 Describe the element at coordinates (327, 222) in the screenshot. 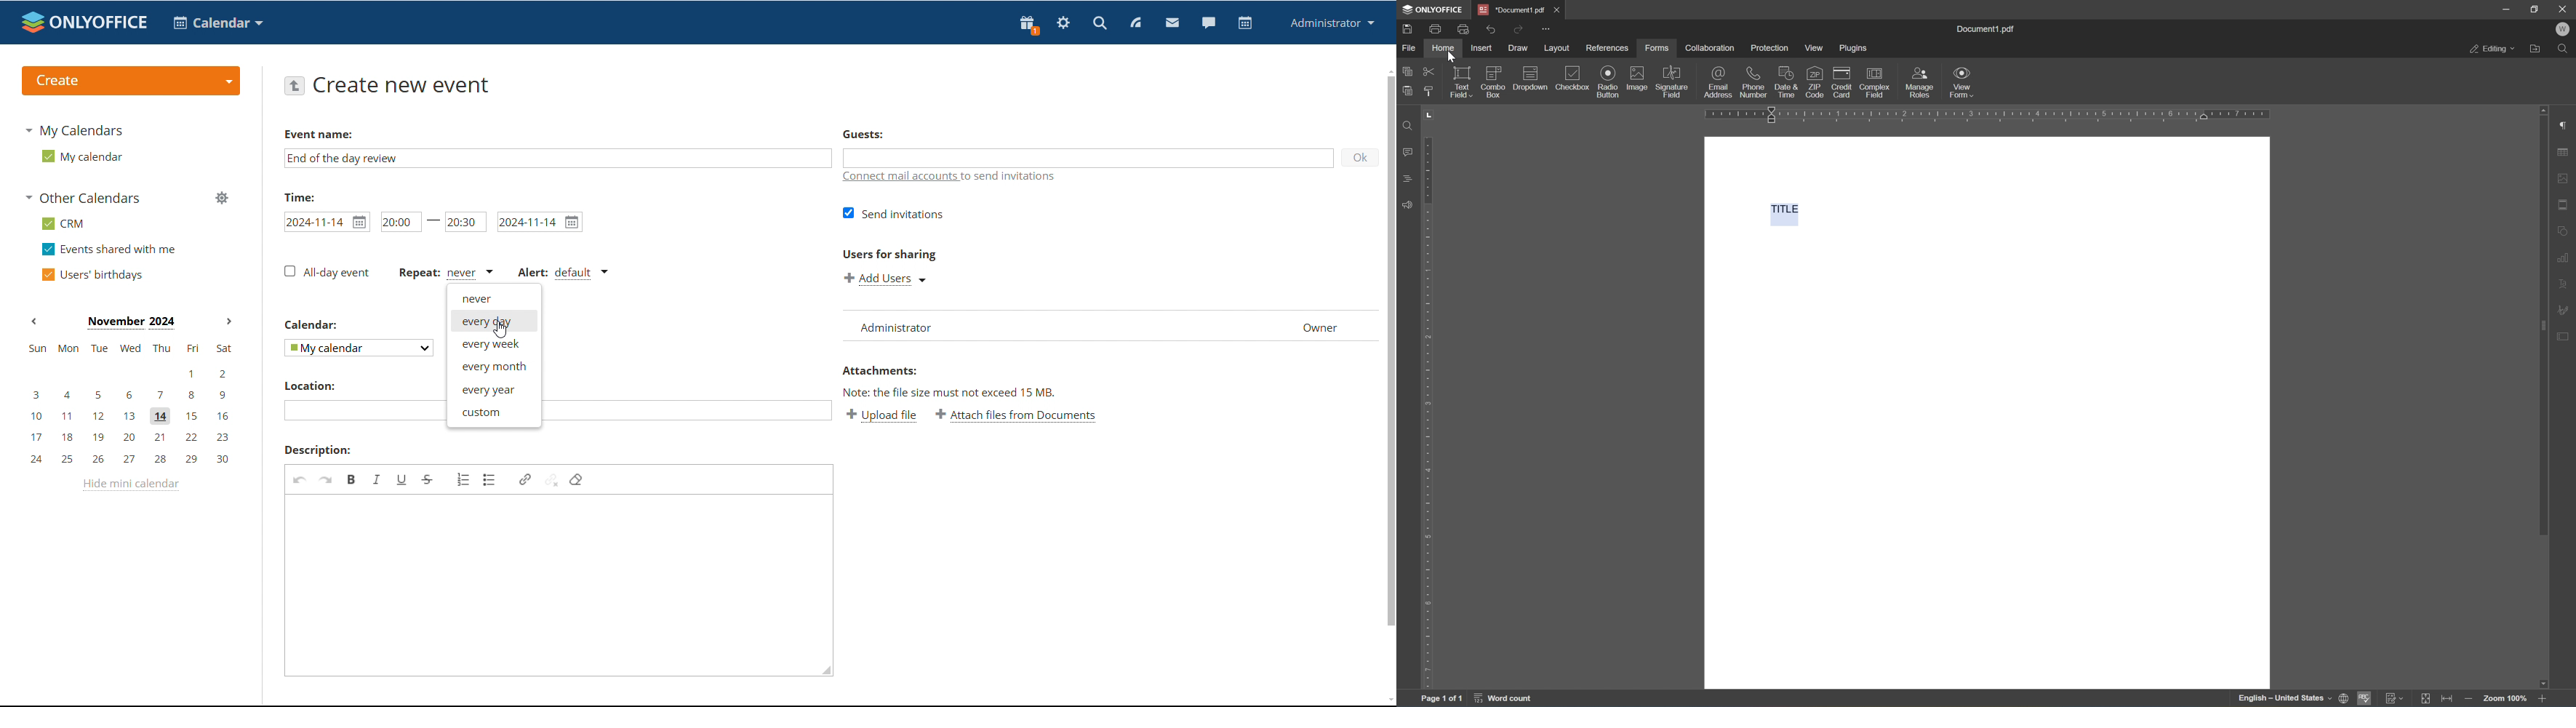

I see `set start date` at that location.